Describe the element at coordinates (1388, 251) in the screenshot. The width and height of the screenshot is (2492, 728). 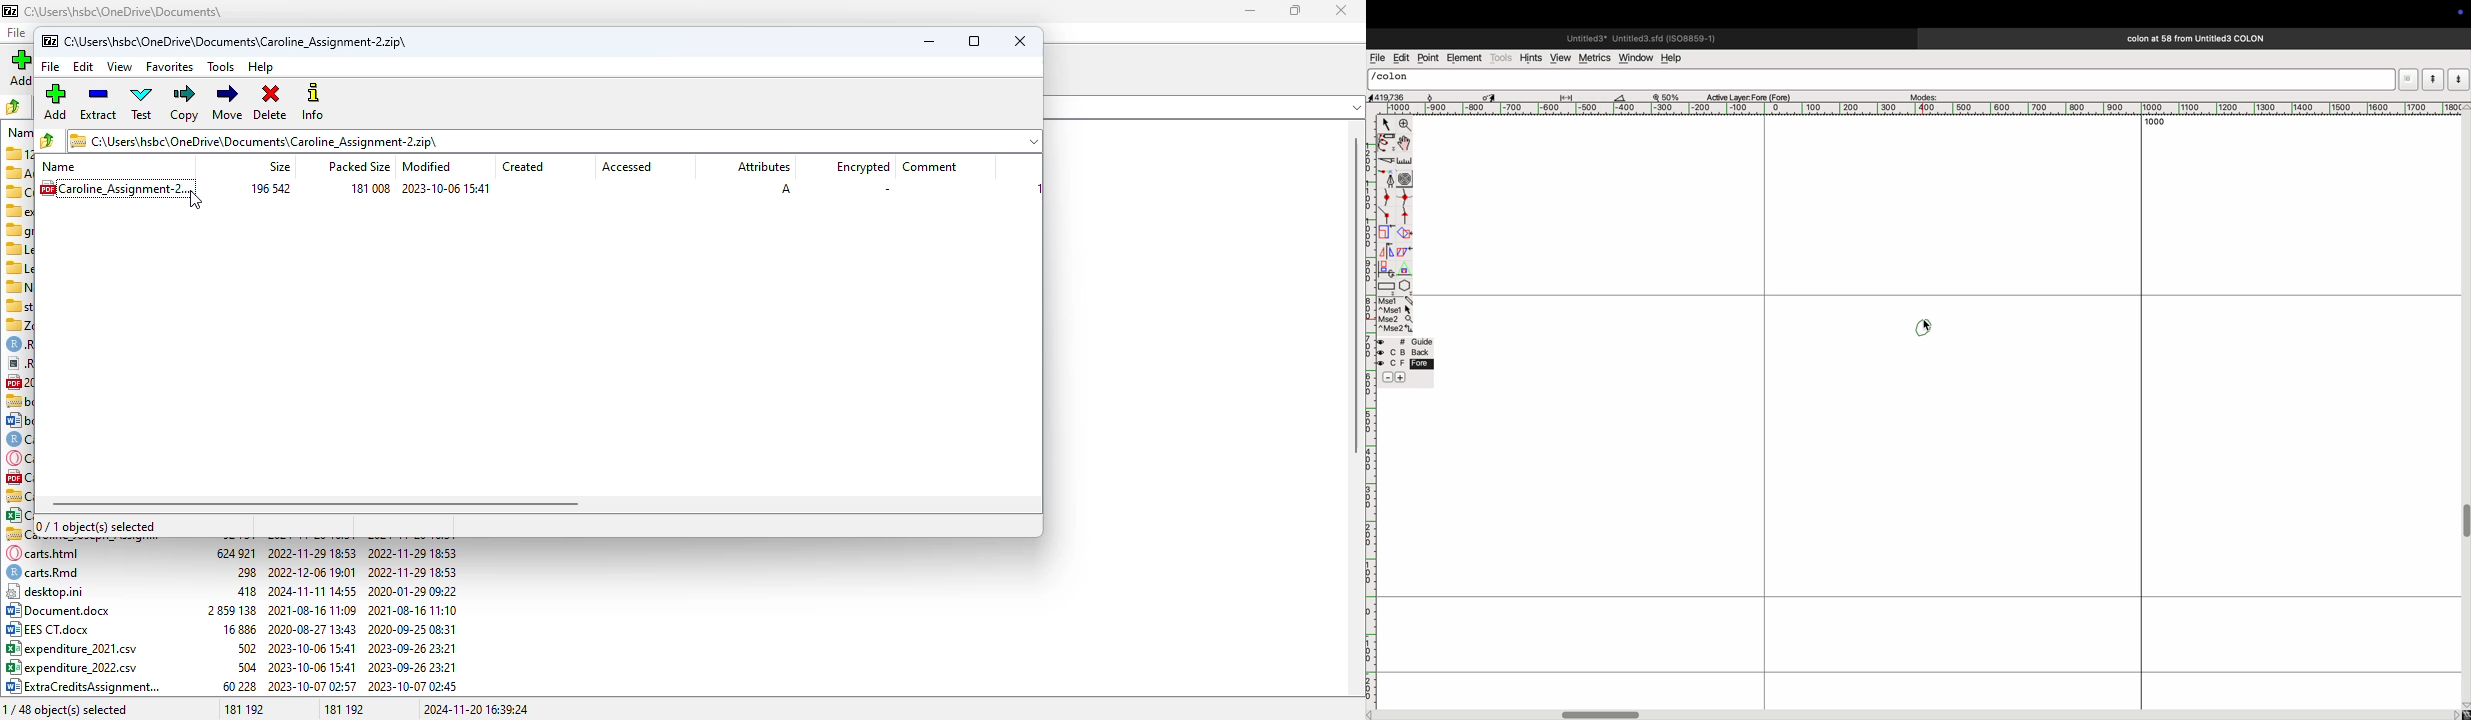
I see `mirror` at that location.